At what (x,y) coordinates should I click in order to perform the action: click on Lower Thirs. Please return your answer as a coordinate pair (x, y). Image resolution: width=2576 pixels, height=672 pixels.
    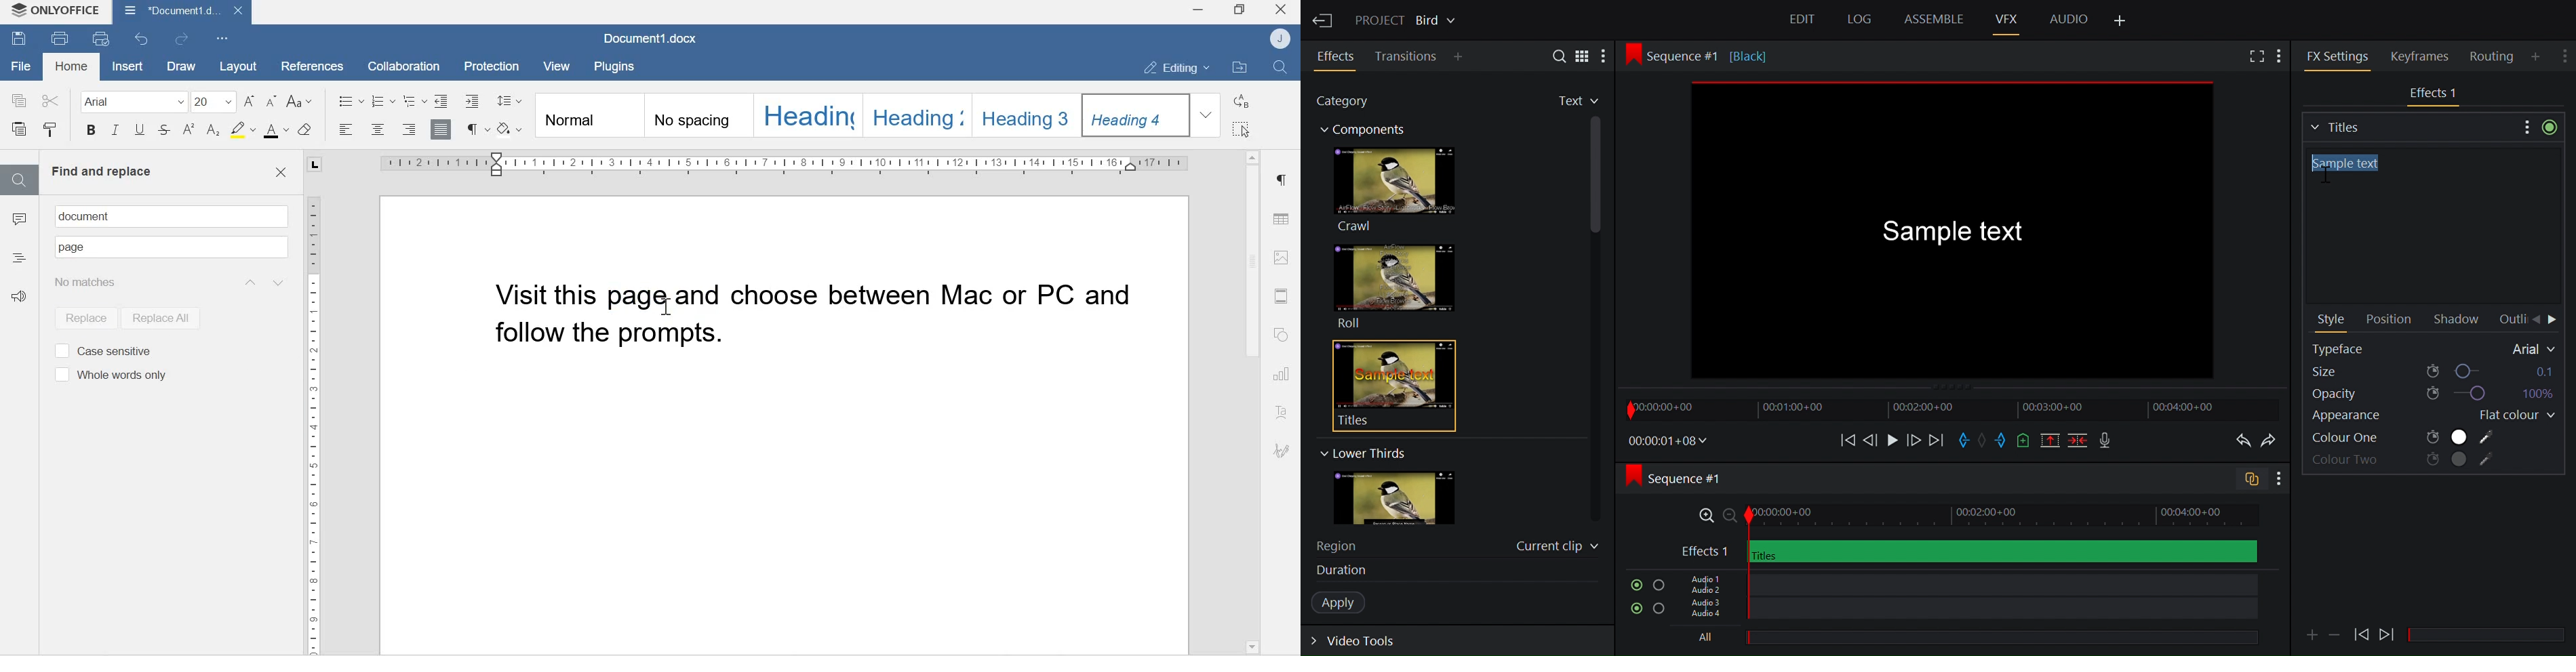
    Looking at the image, I should click on (1362, 453).